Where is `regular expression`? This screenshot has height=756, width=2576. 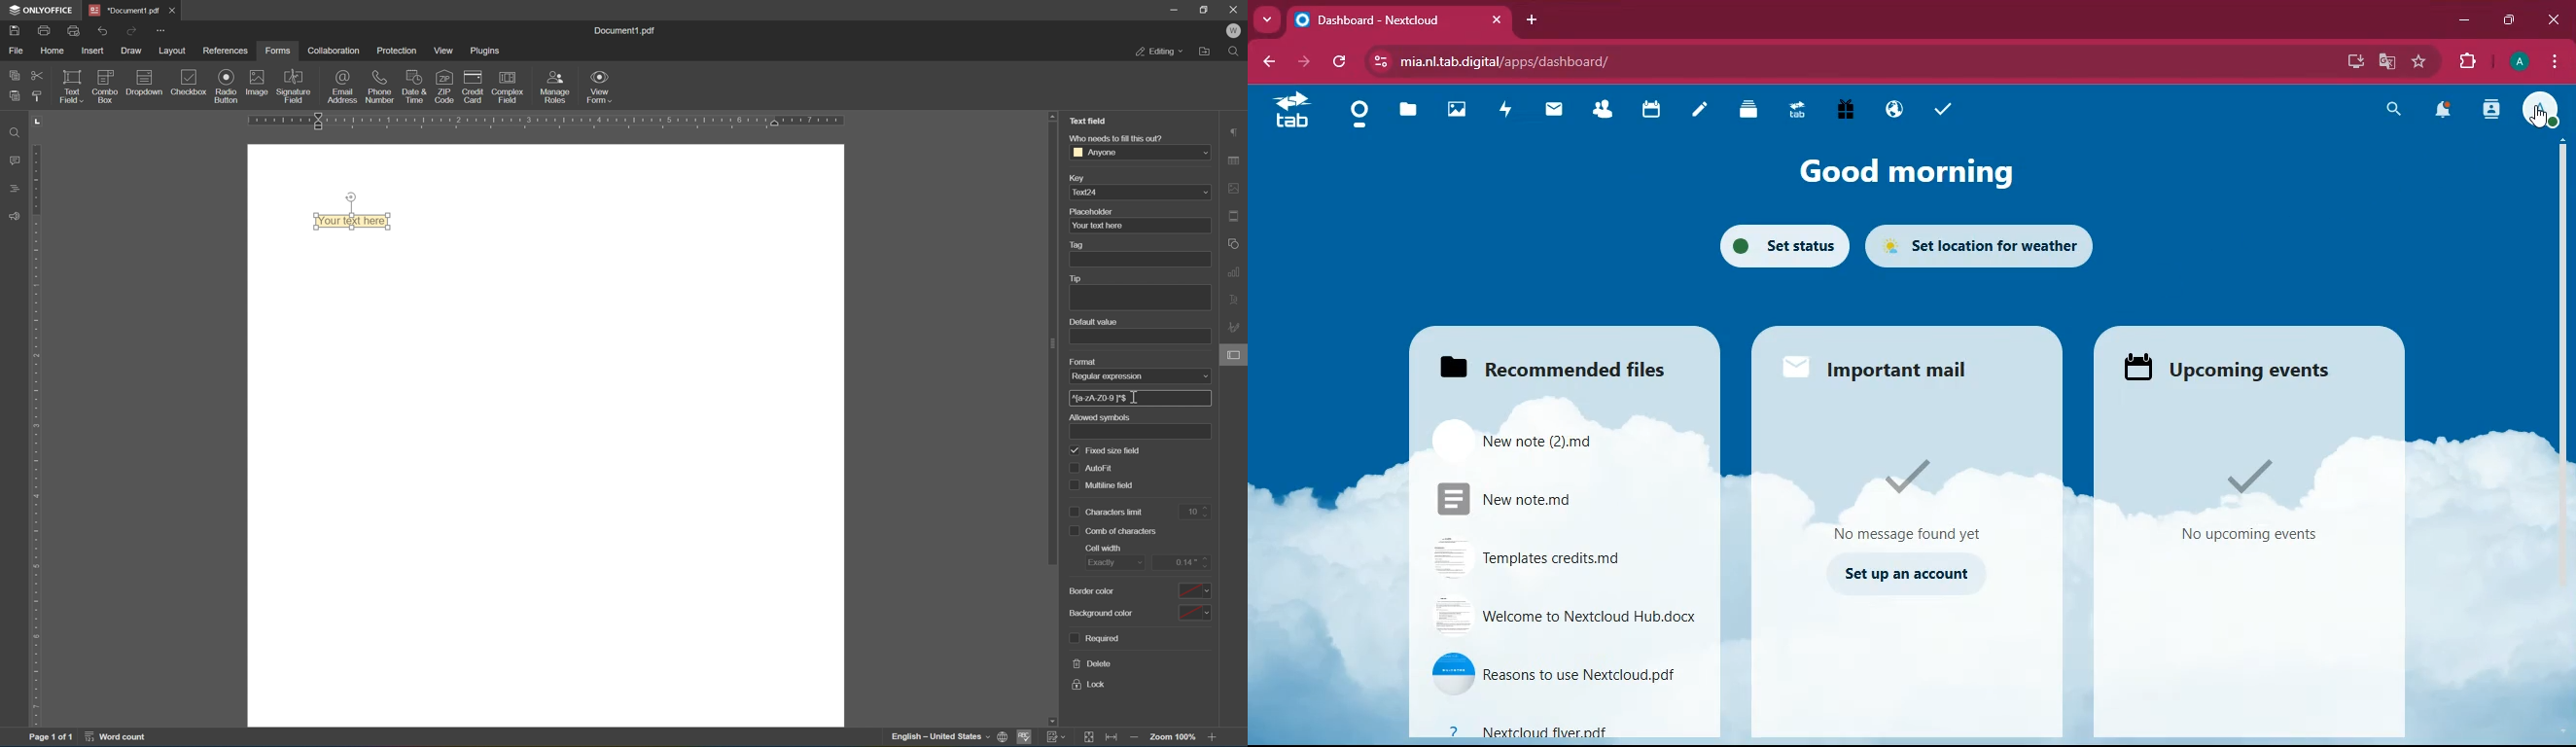 regular expression is located at coordinates (1140, 375).